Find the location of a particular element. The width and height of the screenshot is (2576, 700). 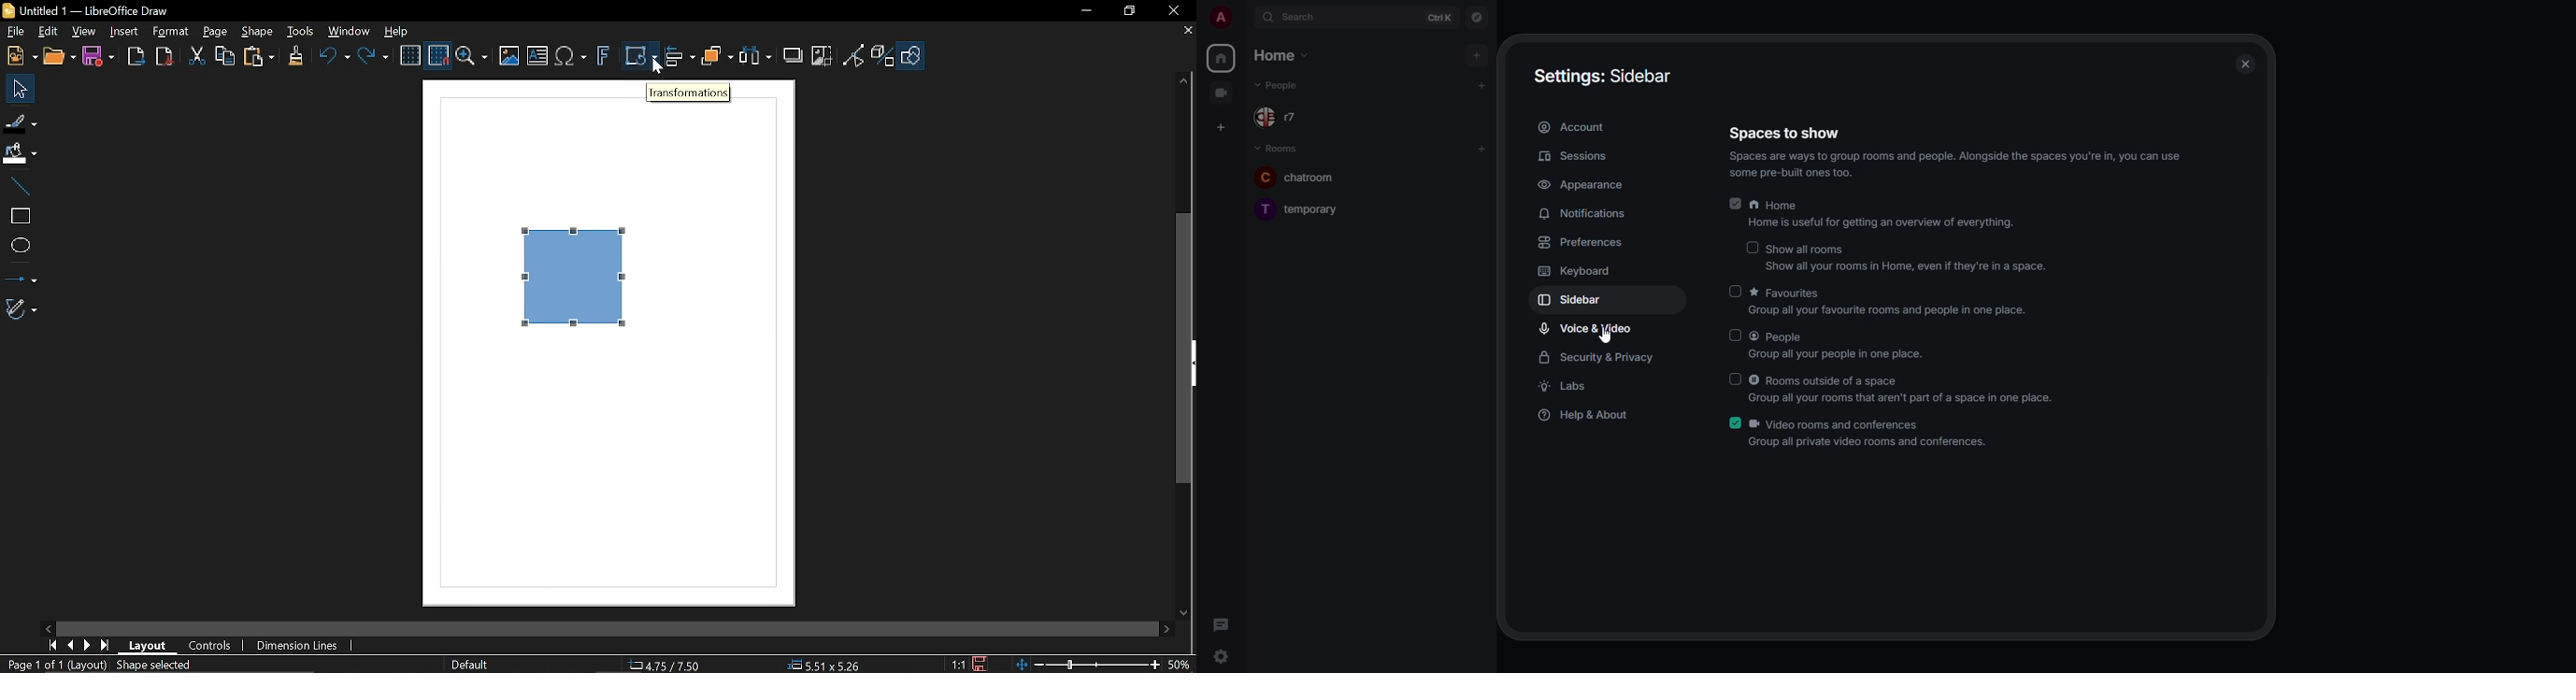

restore down is located at coordinates (1130, 12).